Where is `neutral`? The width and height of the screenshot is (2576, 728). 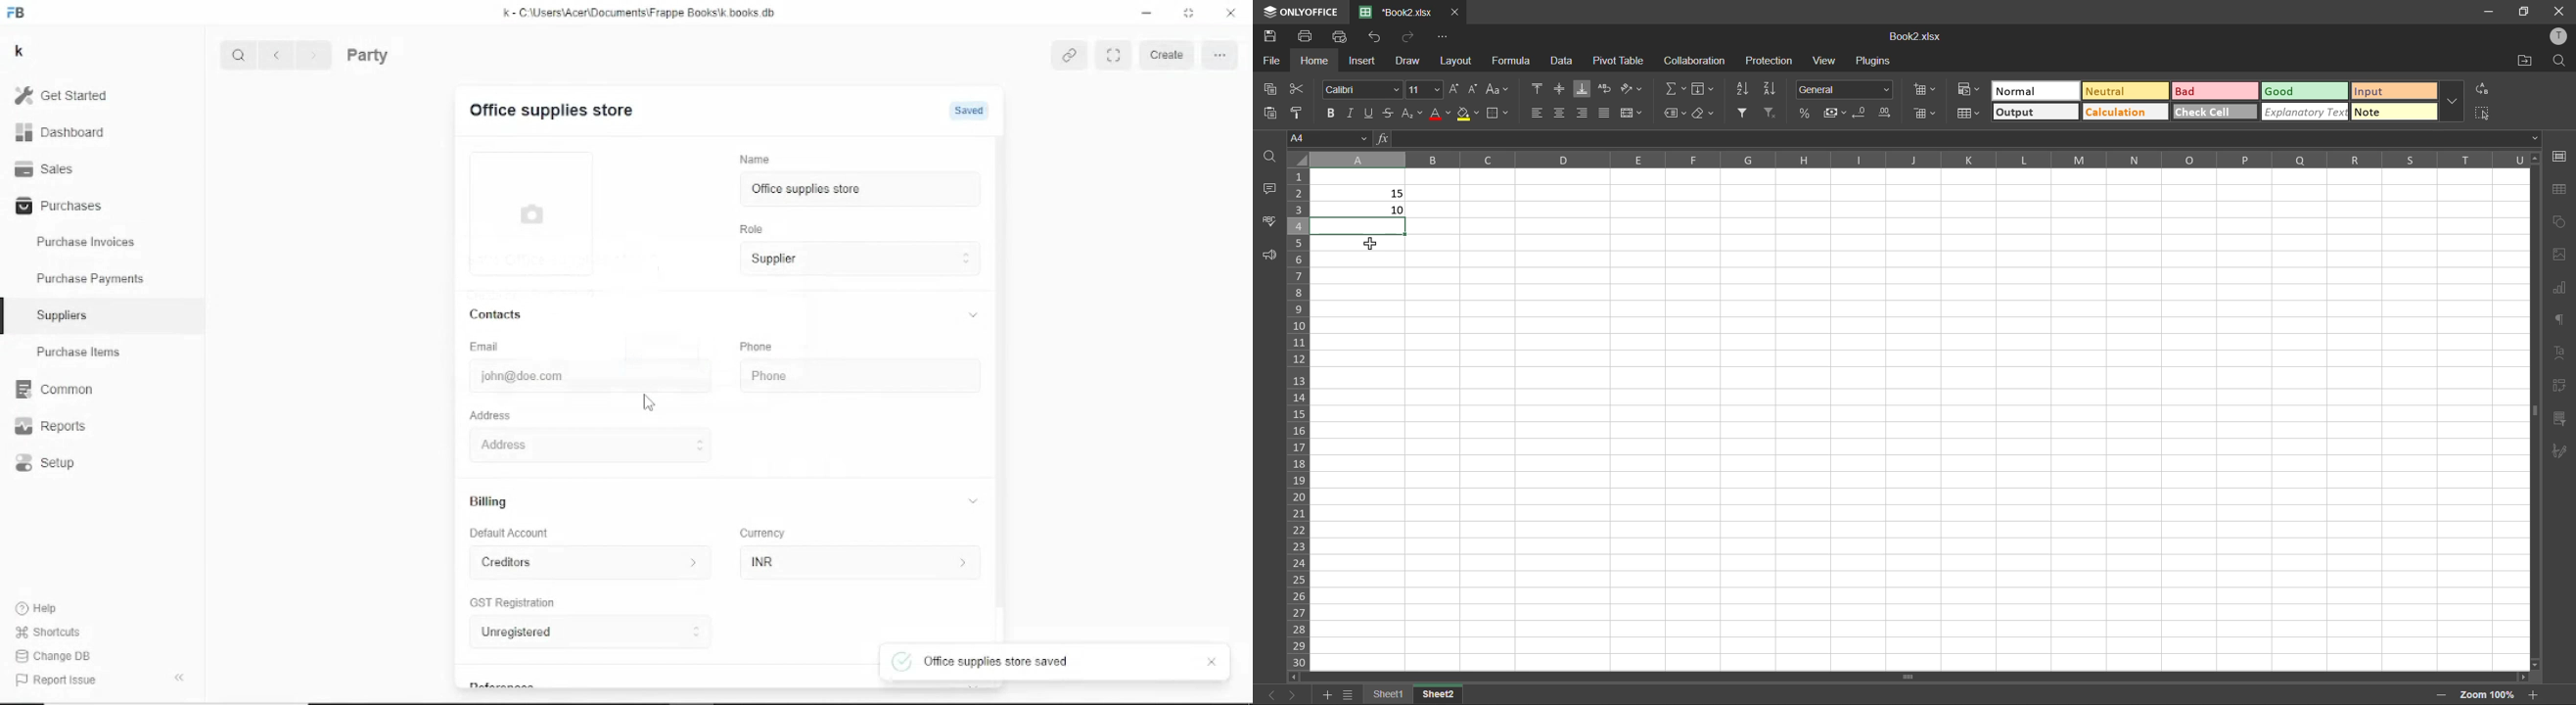 neutral is located at coordinates (2128, 92).